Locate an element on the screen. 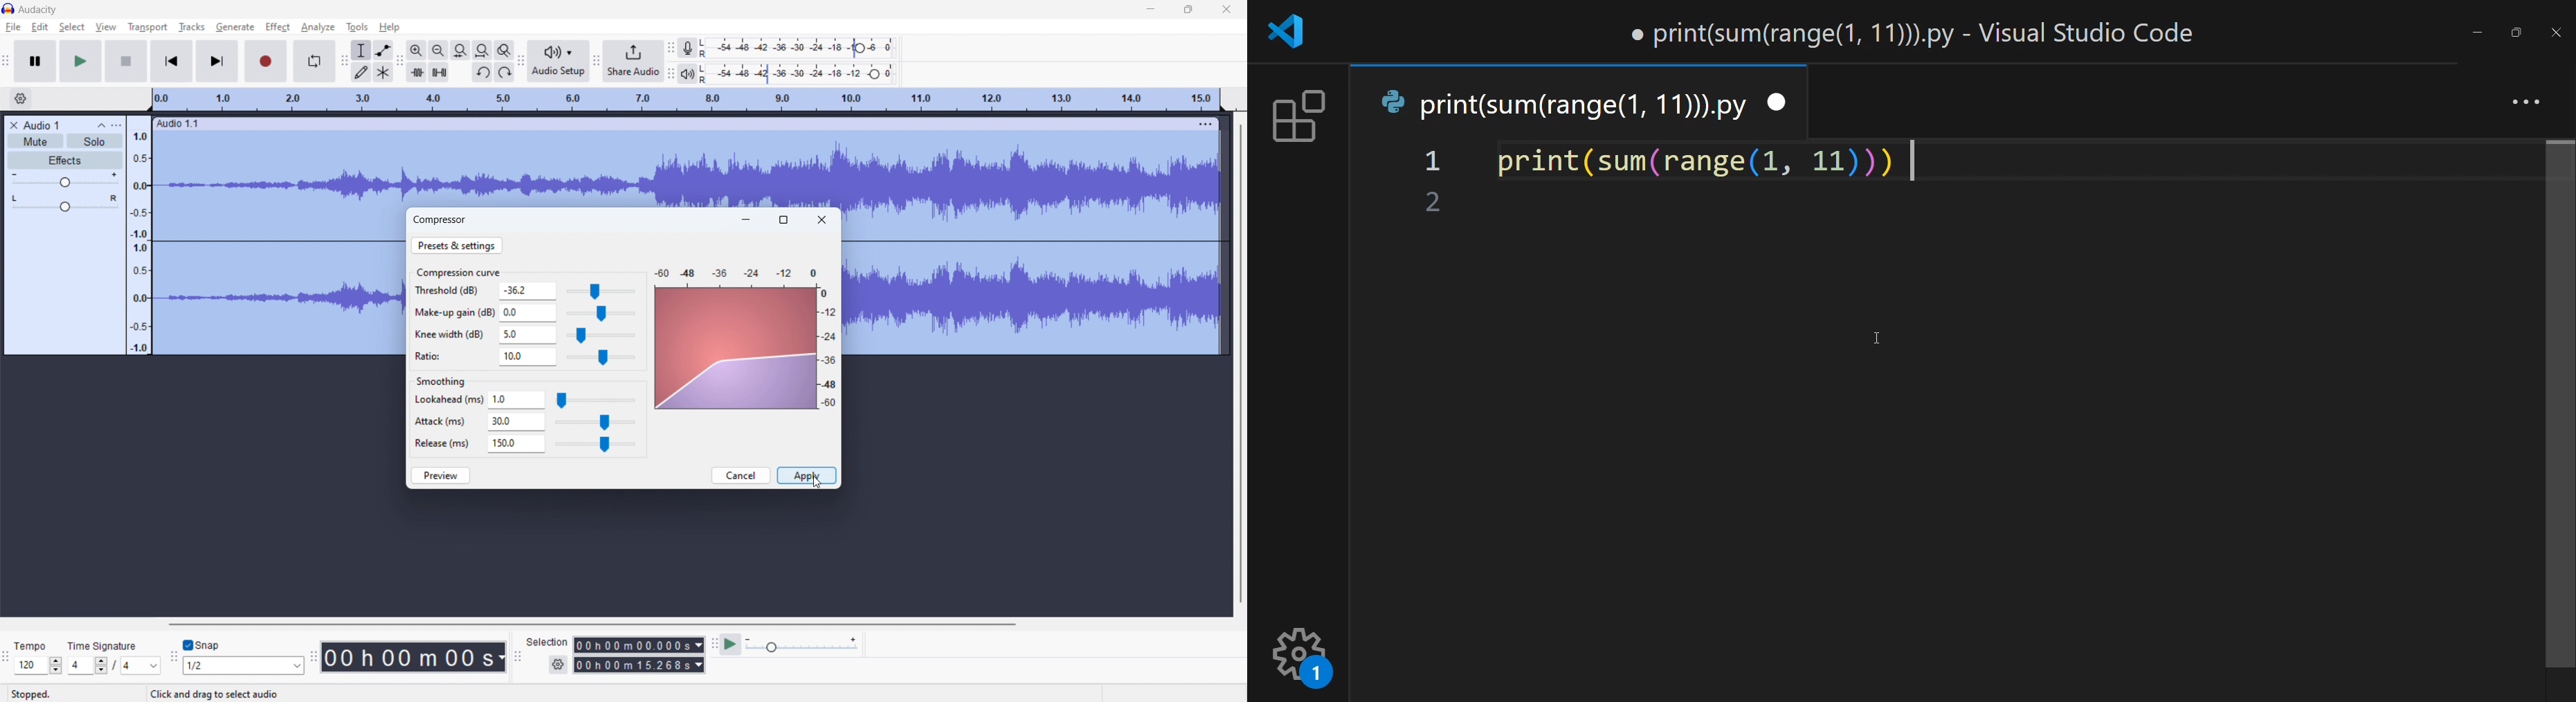 This screenshot has width=2576, height=728. 0.0 is located at coordinates (528, 311).